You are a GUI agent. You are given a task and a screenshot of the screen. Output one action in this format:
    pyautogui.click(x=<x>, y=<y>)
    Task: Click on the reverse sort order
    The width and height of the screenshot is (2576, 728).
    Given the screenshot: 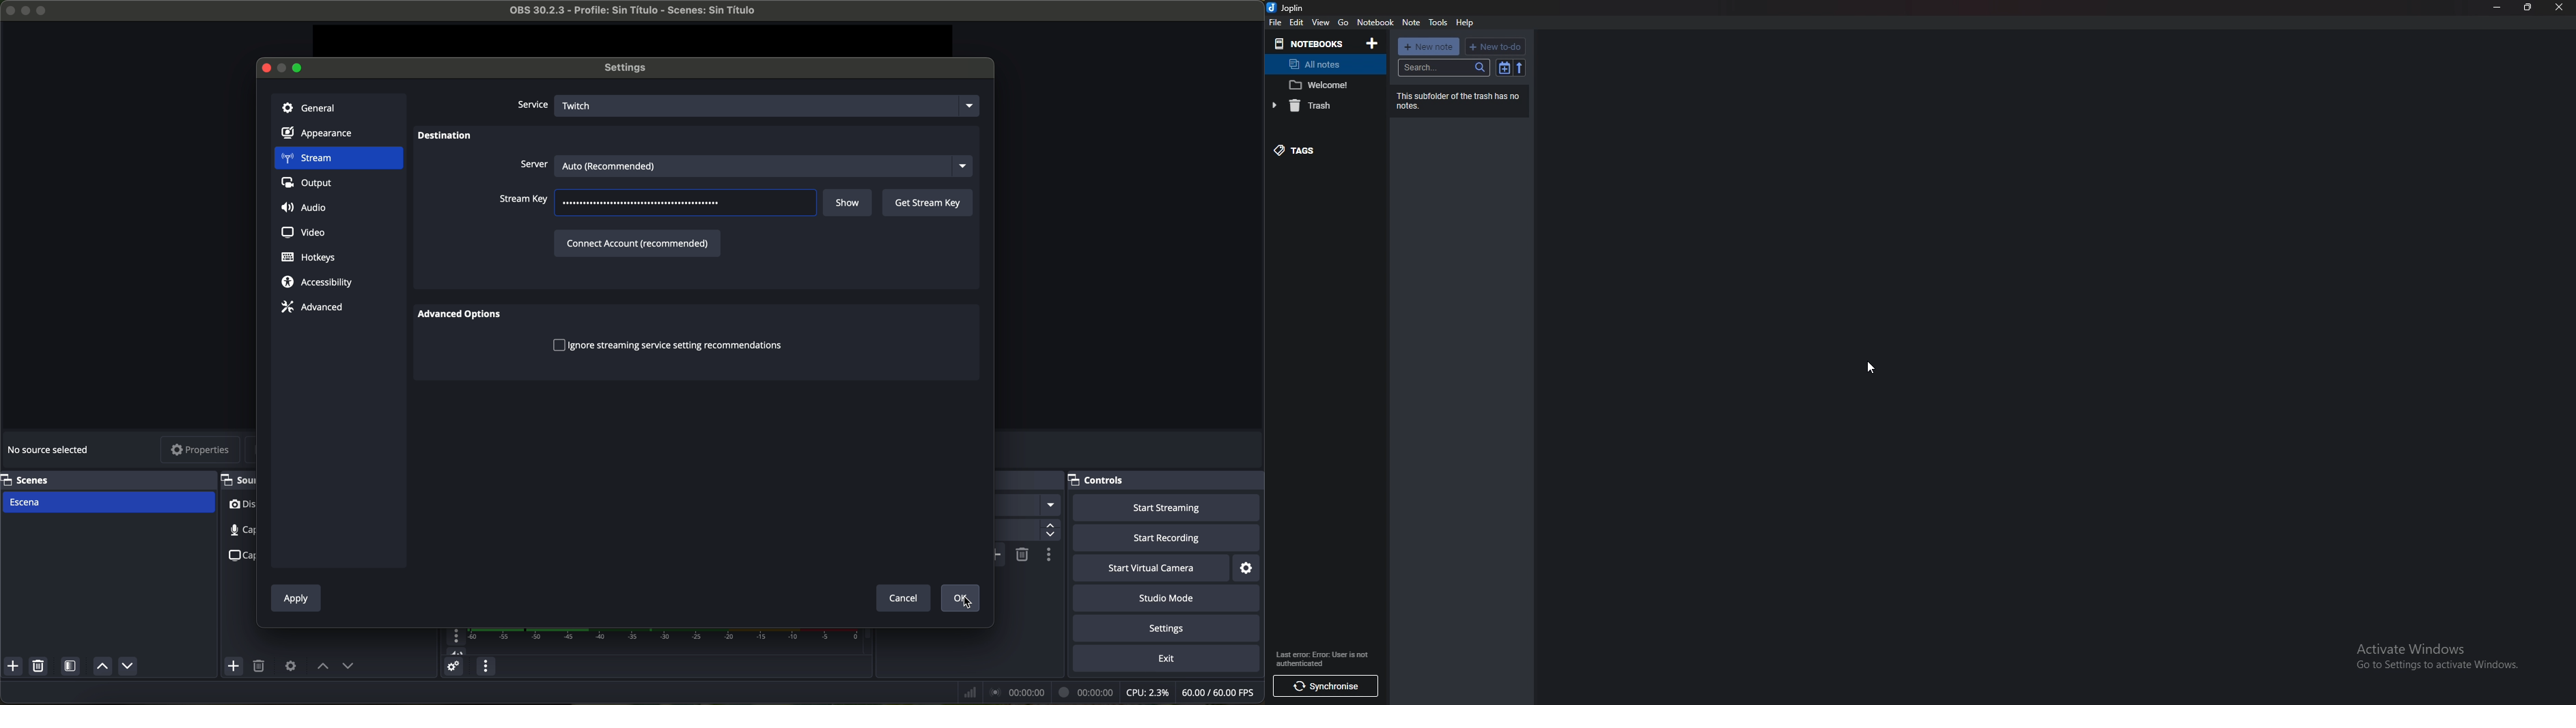 What is the action you would take?
    pyautogui.click(x=1519, y=68)
    